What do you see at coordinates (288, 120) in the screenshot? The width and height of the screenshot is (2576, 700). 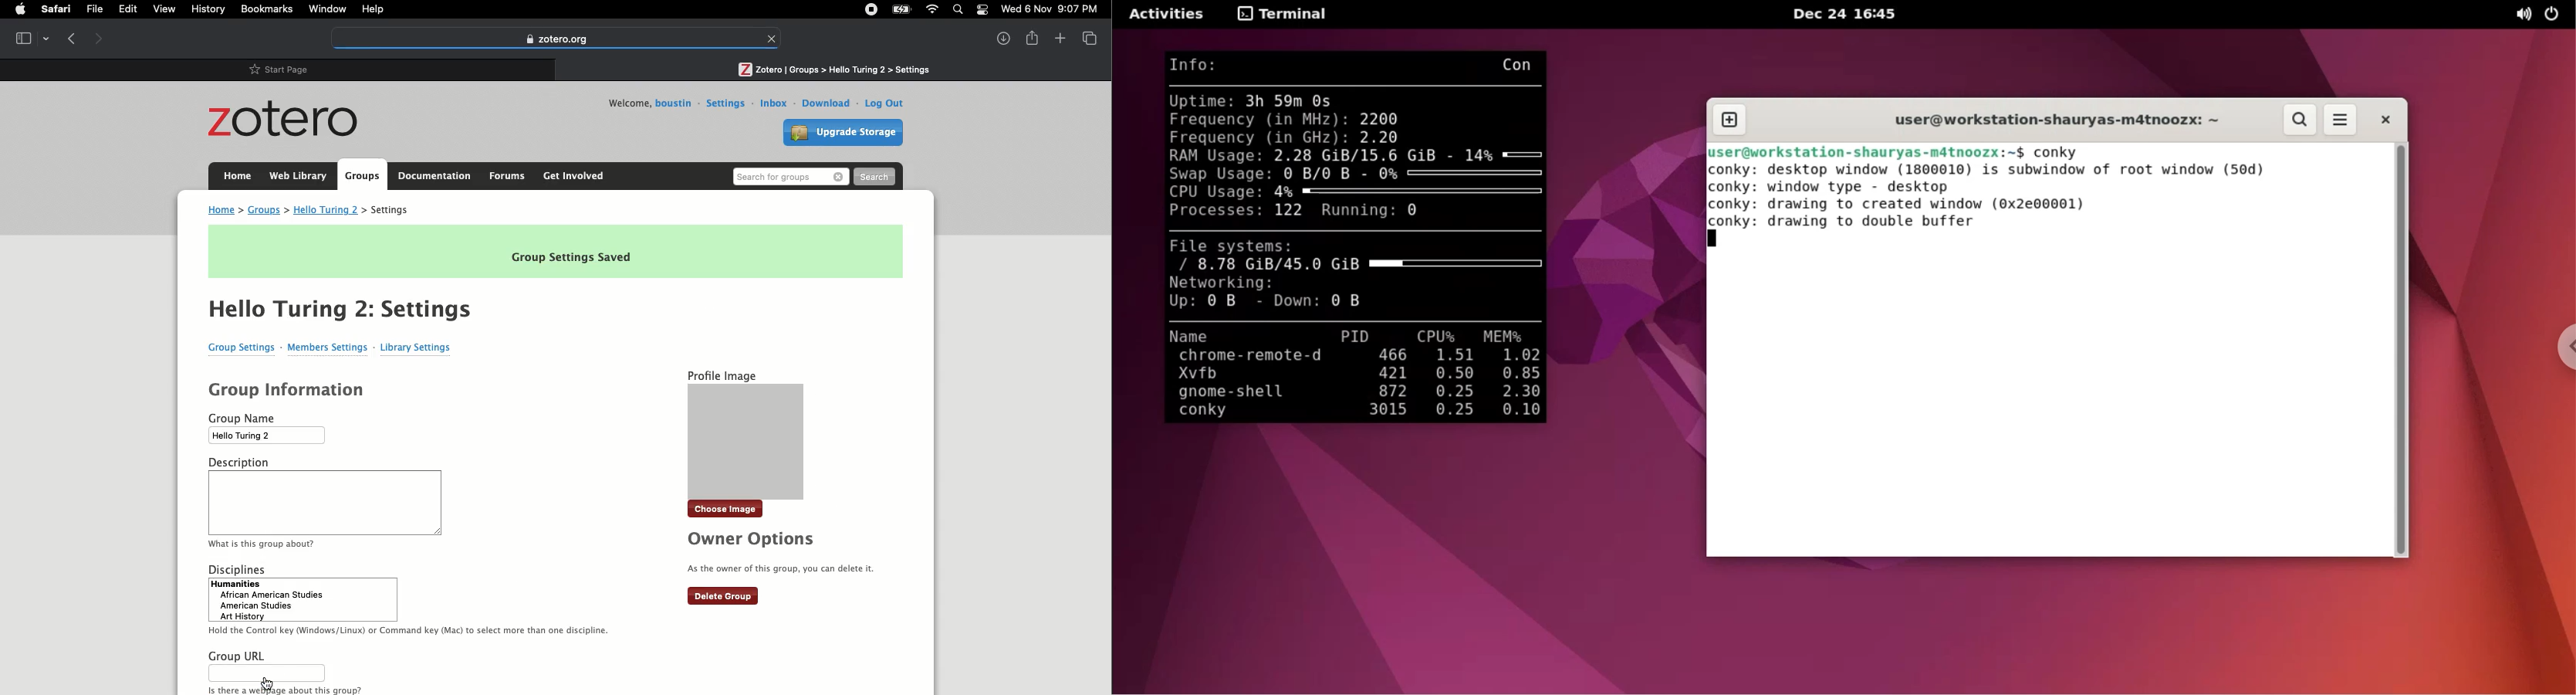 I see `Zotero` at bounding box center [288, 120].